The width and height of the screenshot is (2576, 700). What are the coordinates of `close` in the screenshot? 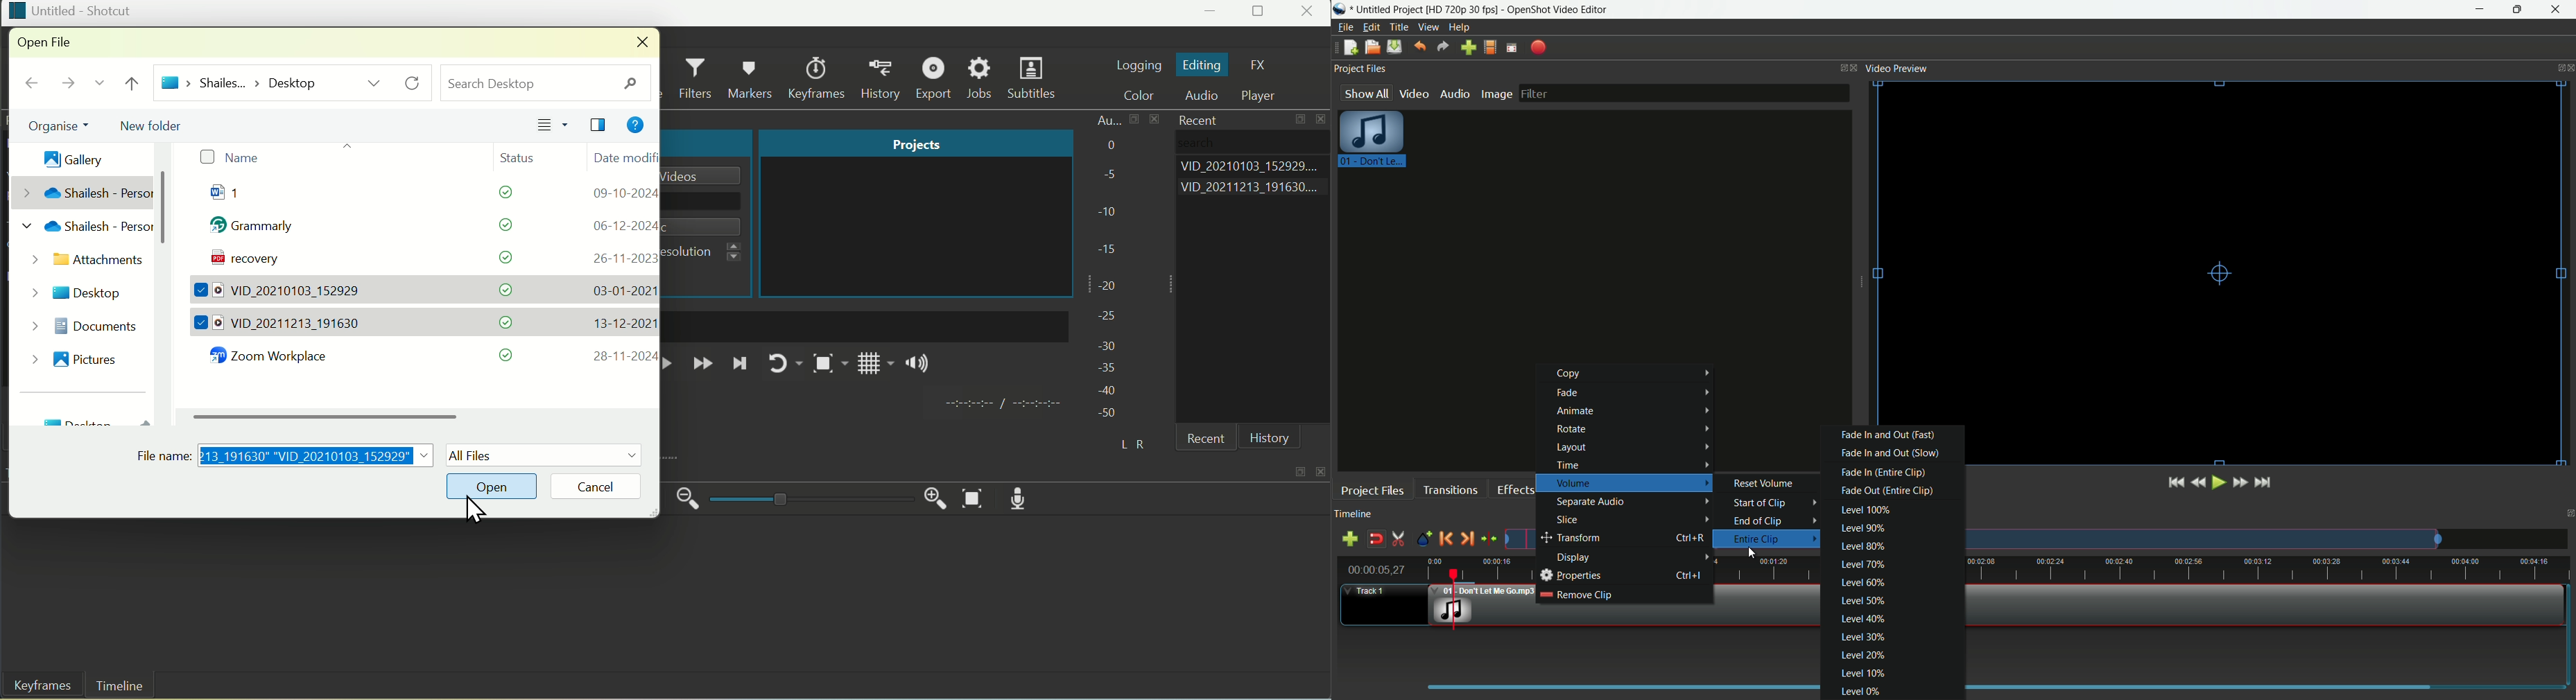 It's located at (1323, 469).